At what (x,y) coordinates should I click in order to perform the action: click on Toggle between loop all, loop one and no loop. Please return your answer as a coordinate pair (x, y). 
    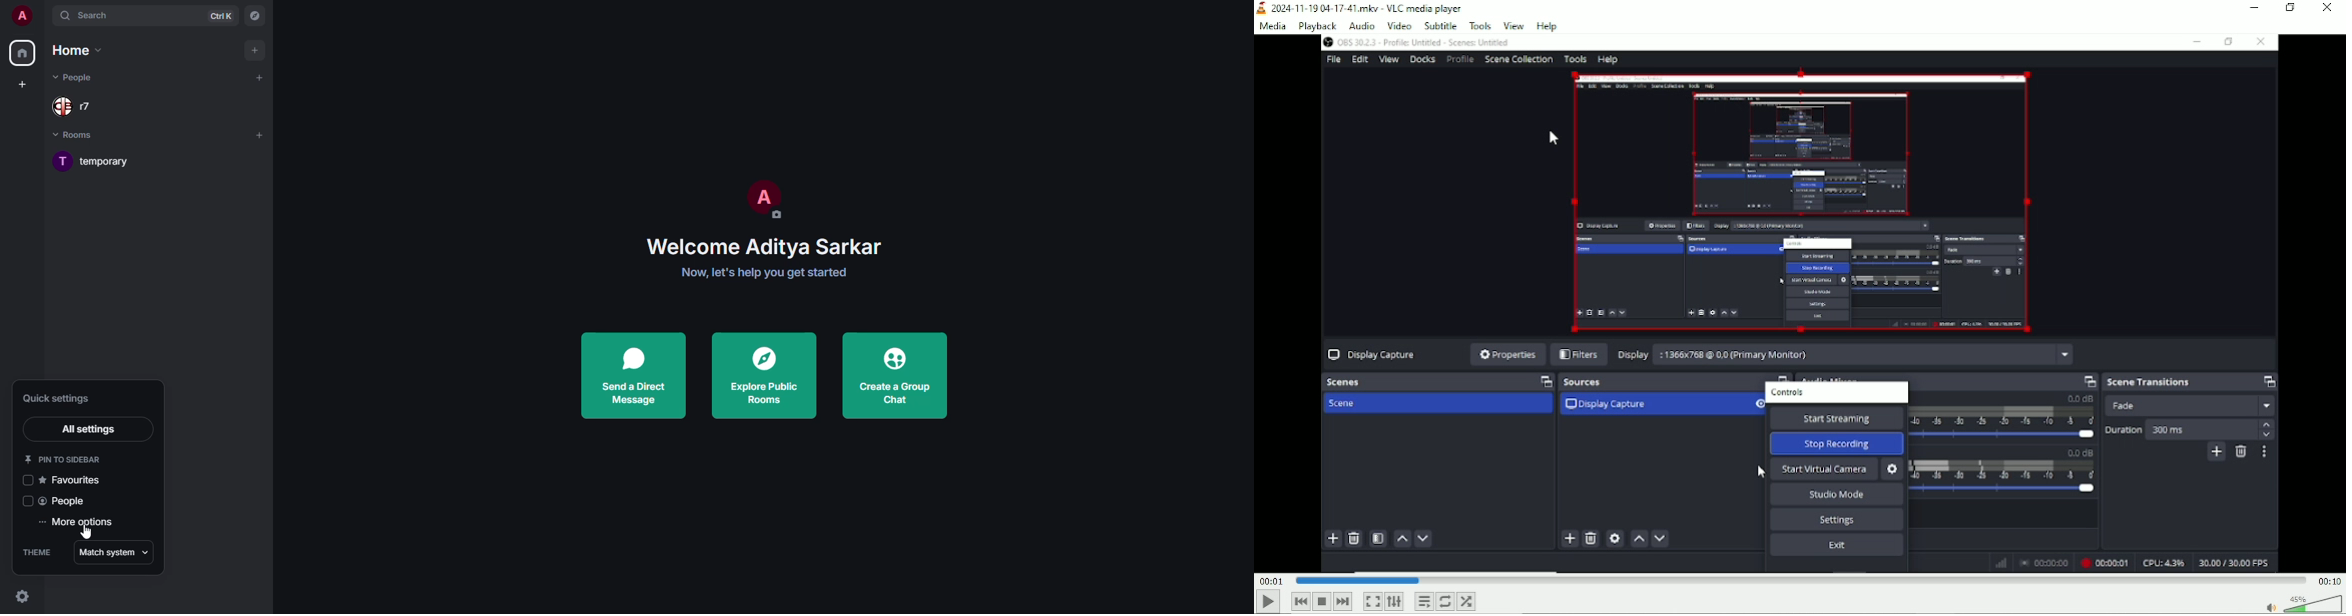
    Looking at the image, I should click on (1445, 601).